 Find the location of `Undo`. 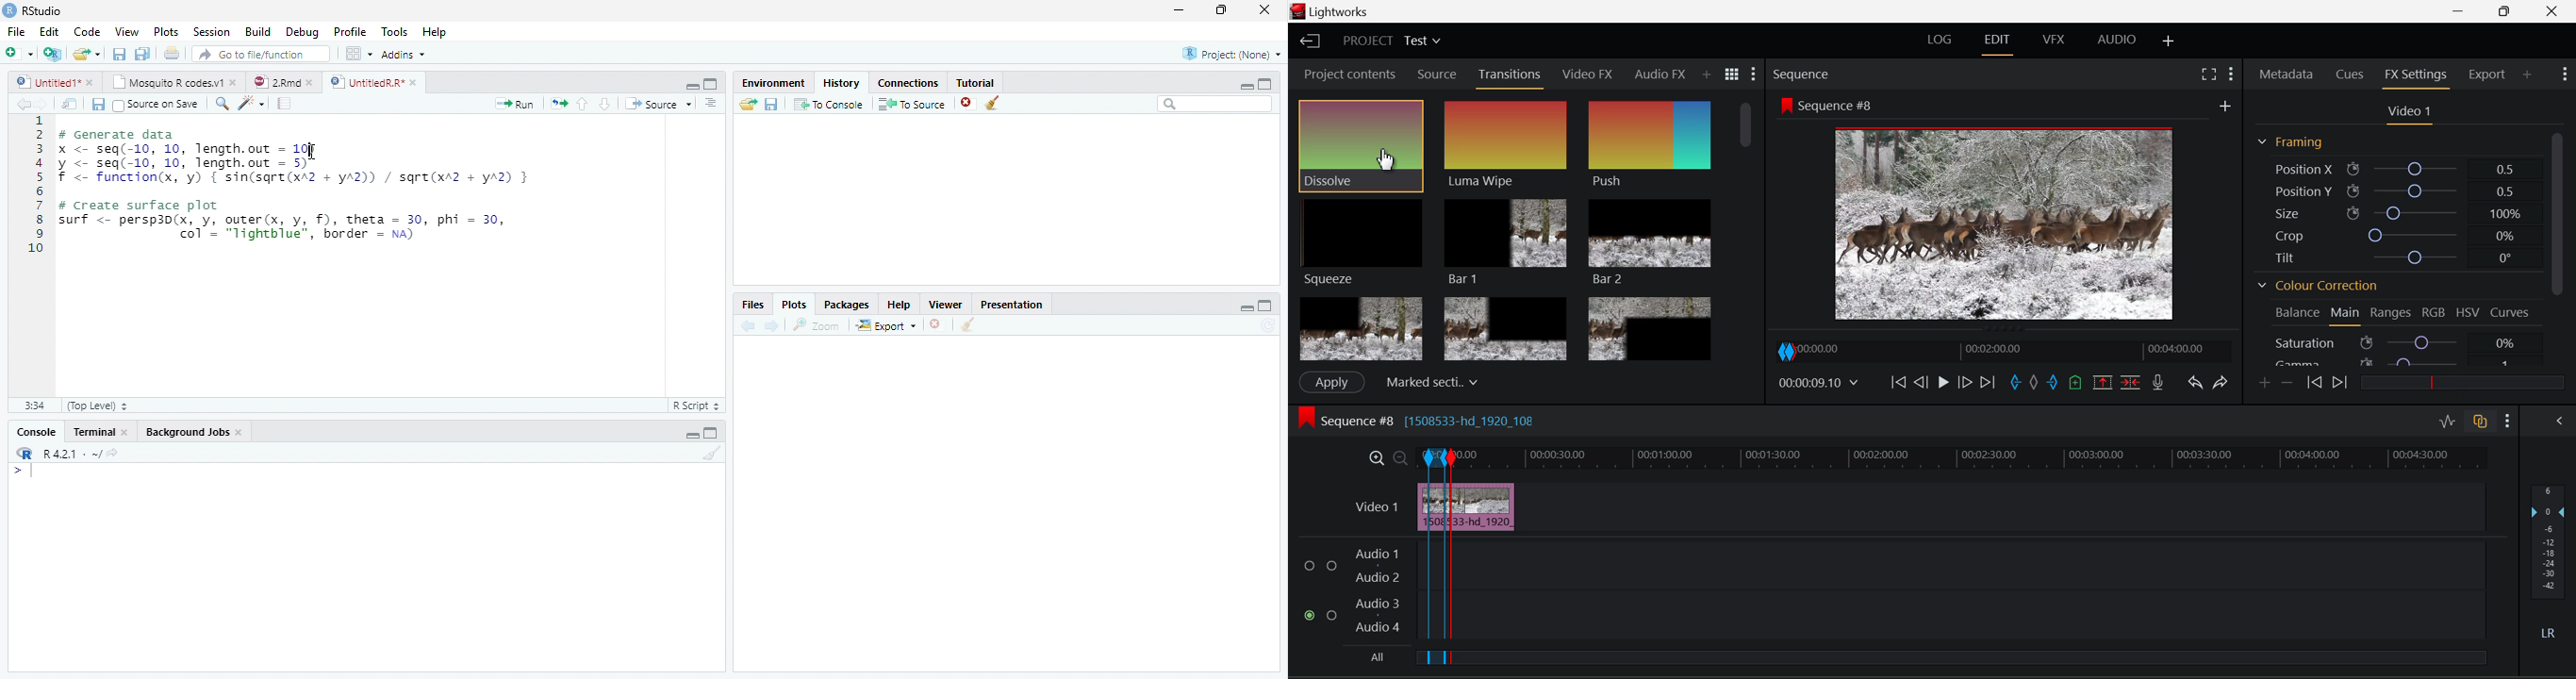

Undo is located at coordinates (2196, 384).